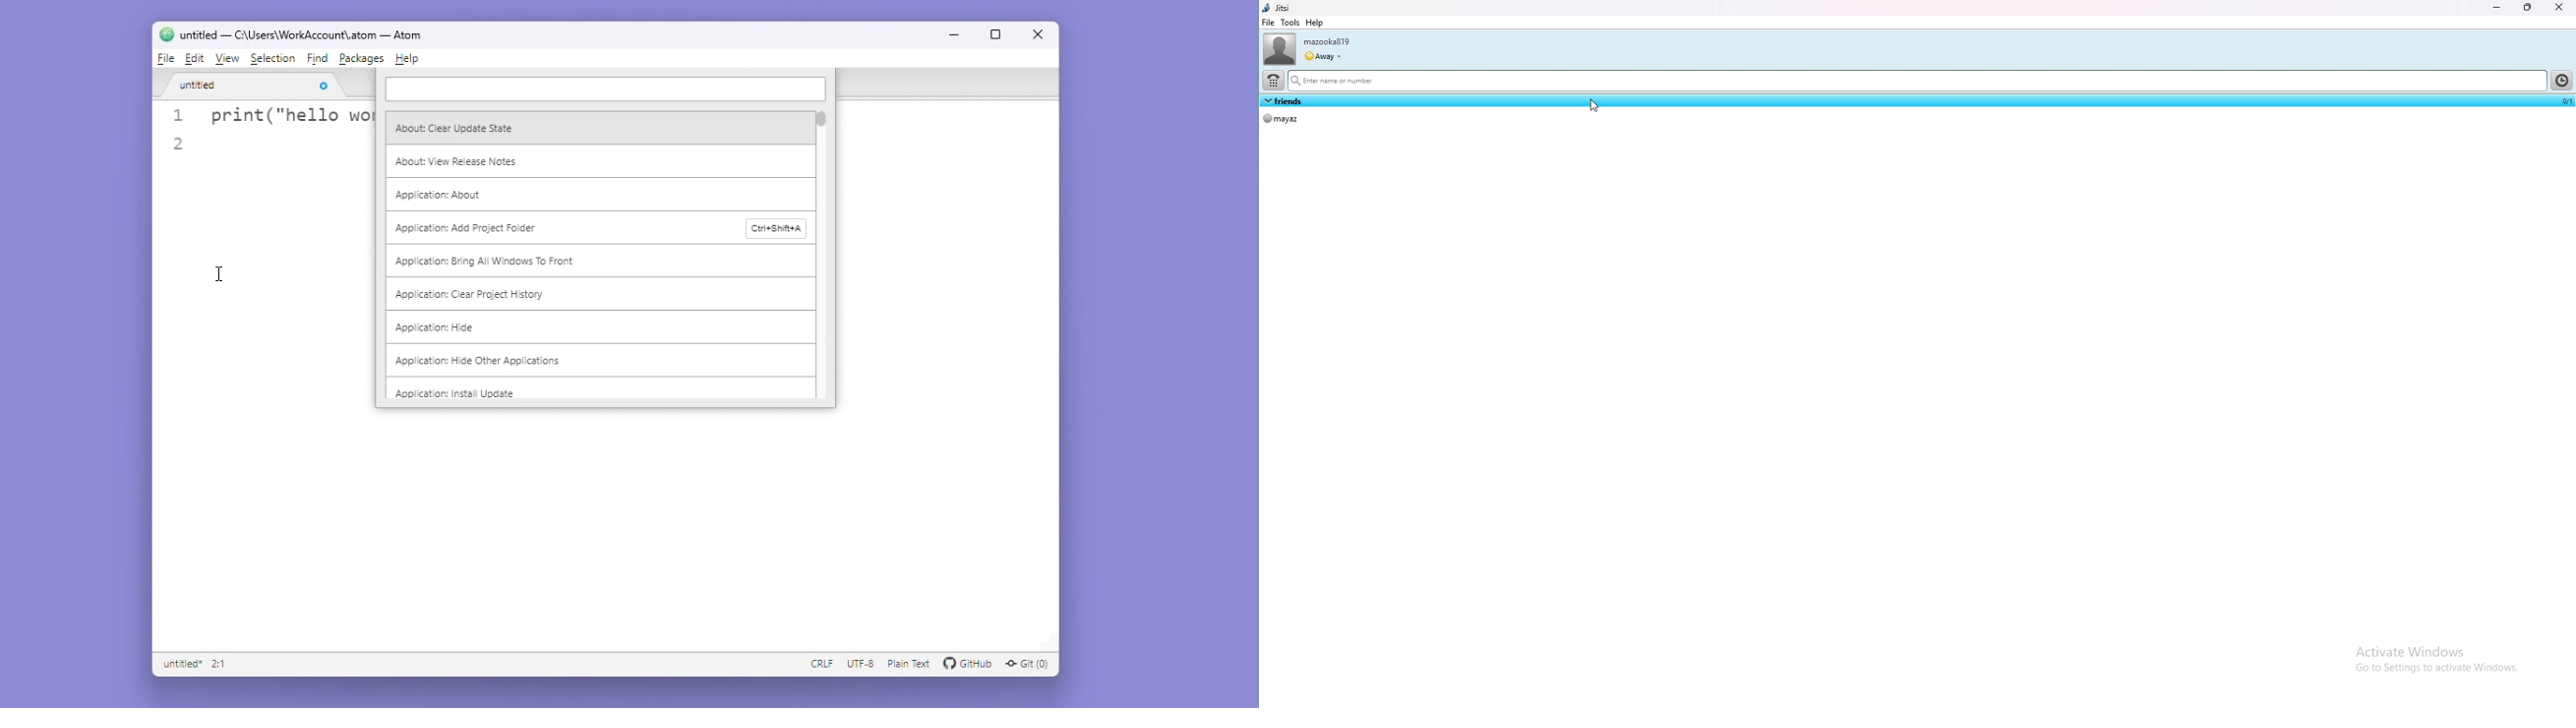 The height and width of the screenshot is (728, 2576). I want to click on 1 print("hello world")
2, so click(267, 135).